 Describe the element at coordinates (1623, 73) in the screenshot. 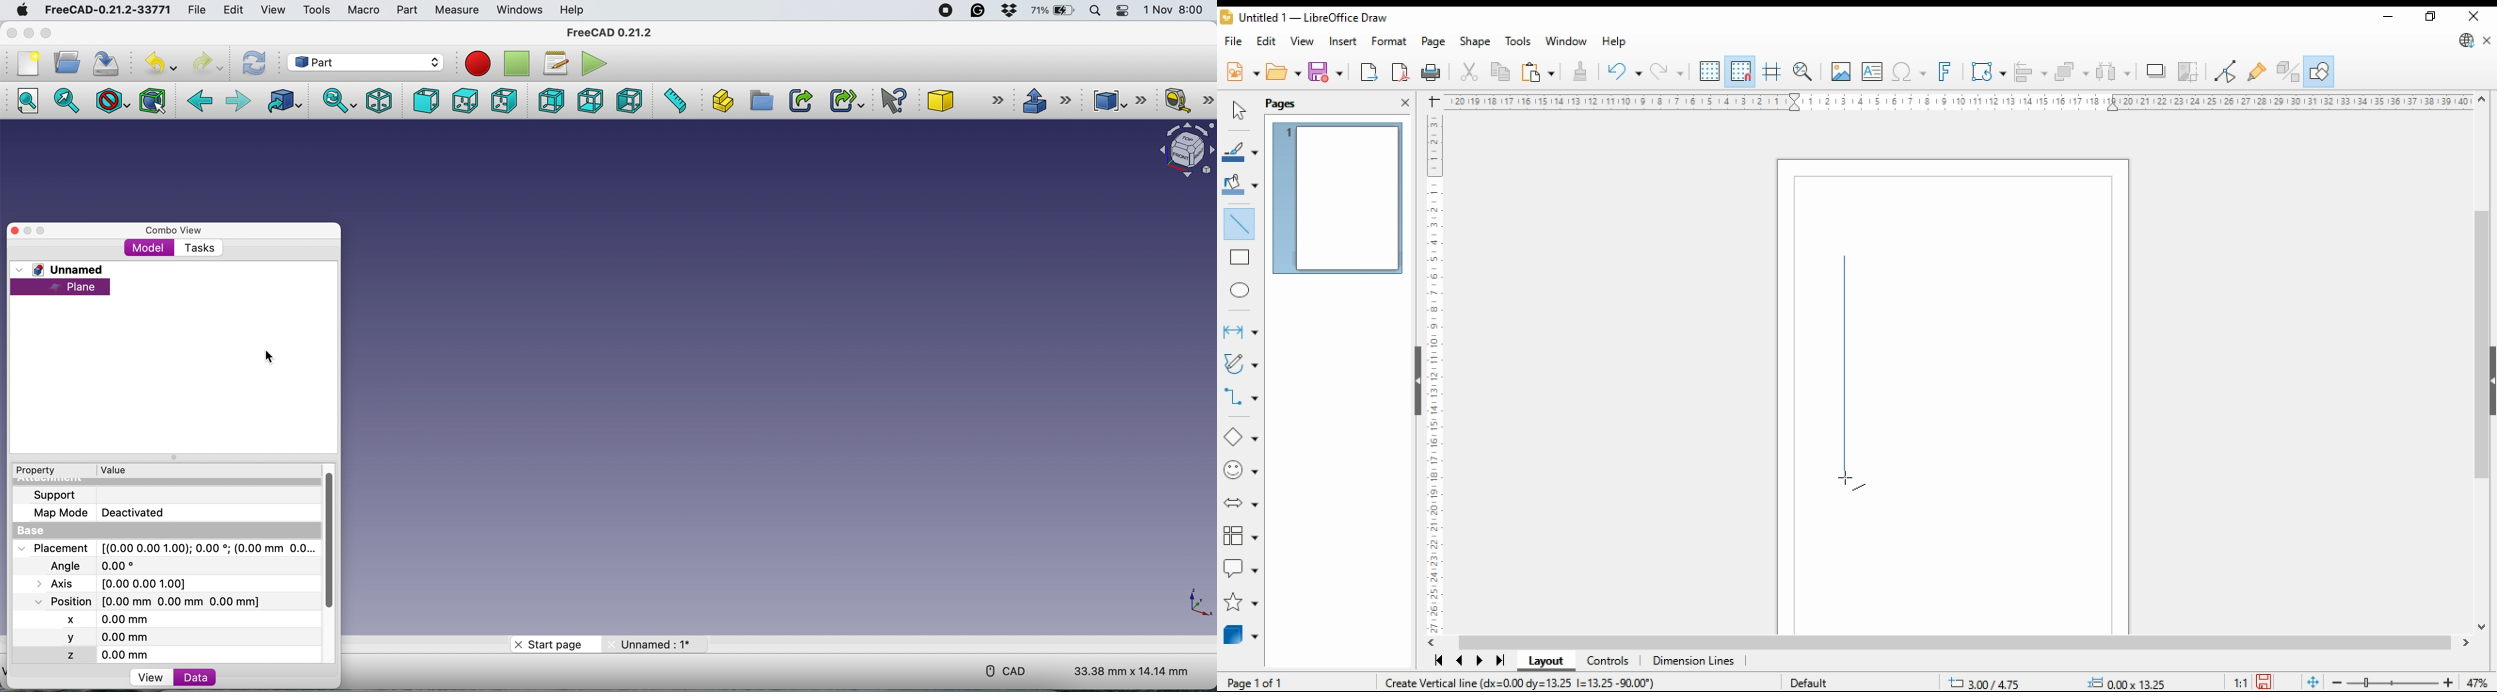

I see `redo` at that location.